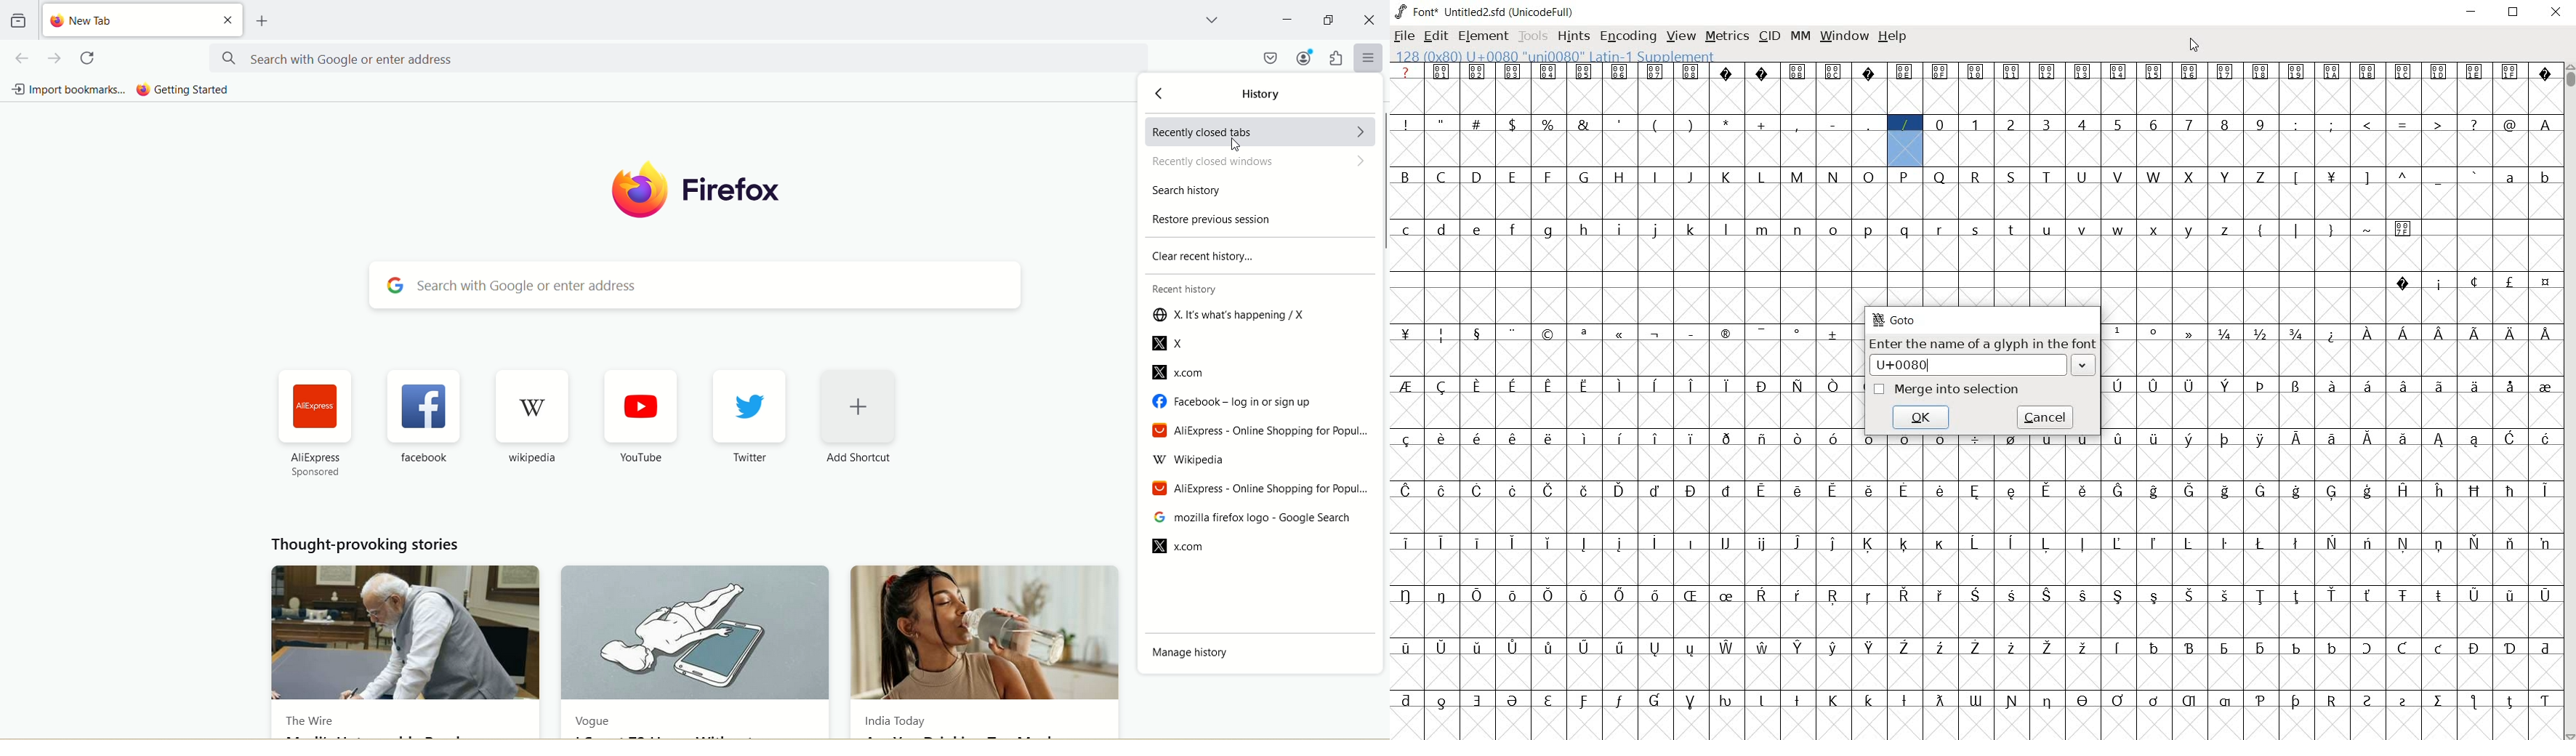 Image resolution: width=2576 pixels, height=756 pixels. Describe the element at coordinates (2440, 334) in the screenshot. I see `glyph` at that location.